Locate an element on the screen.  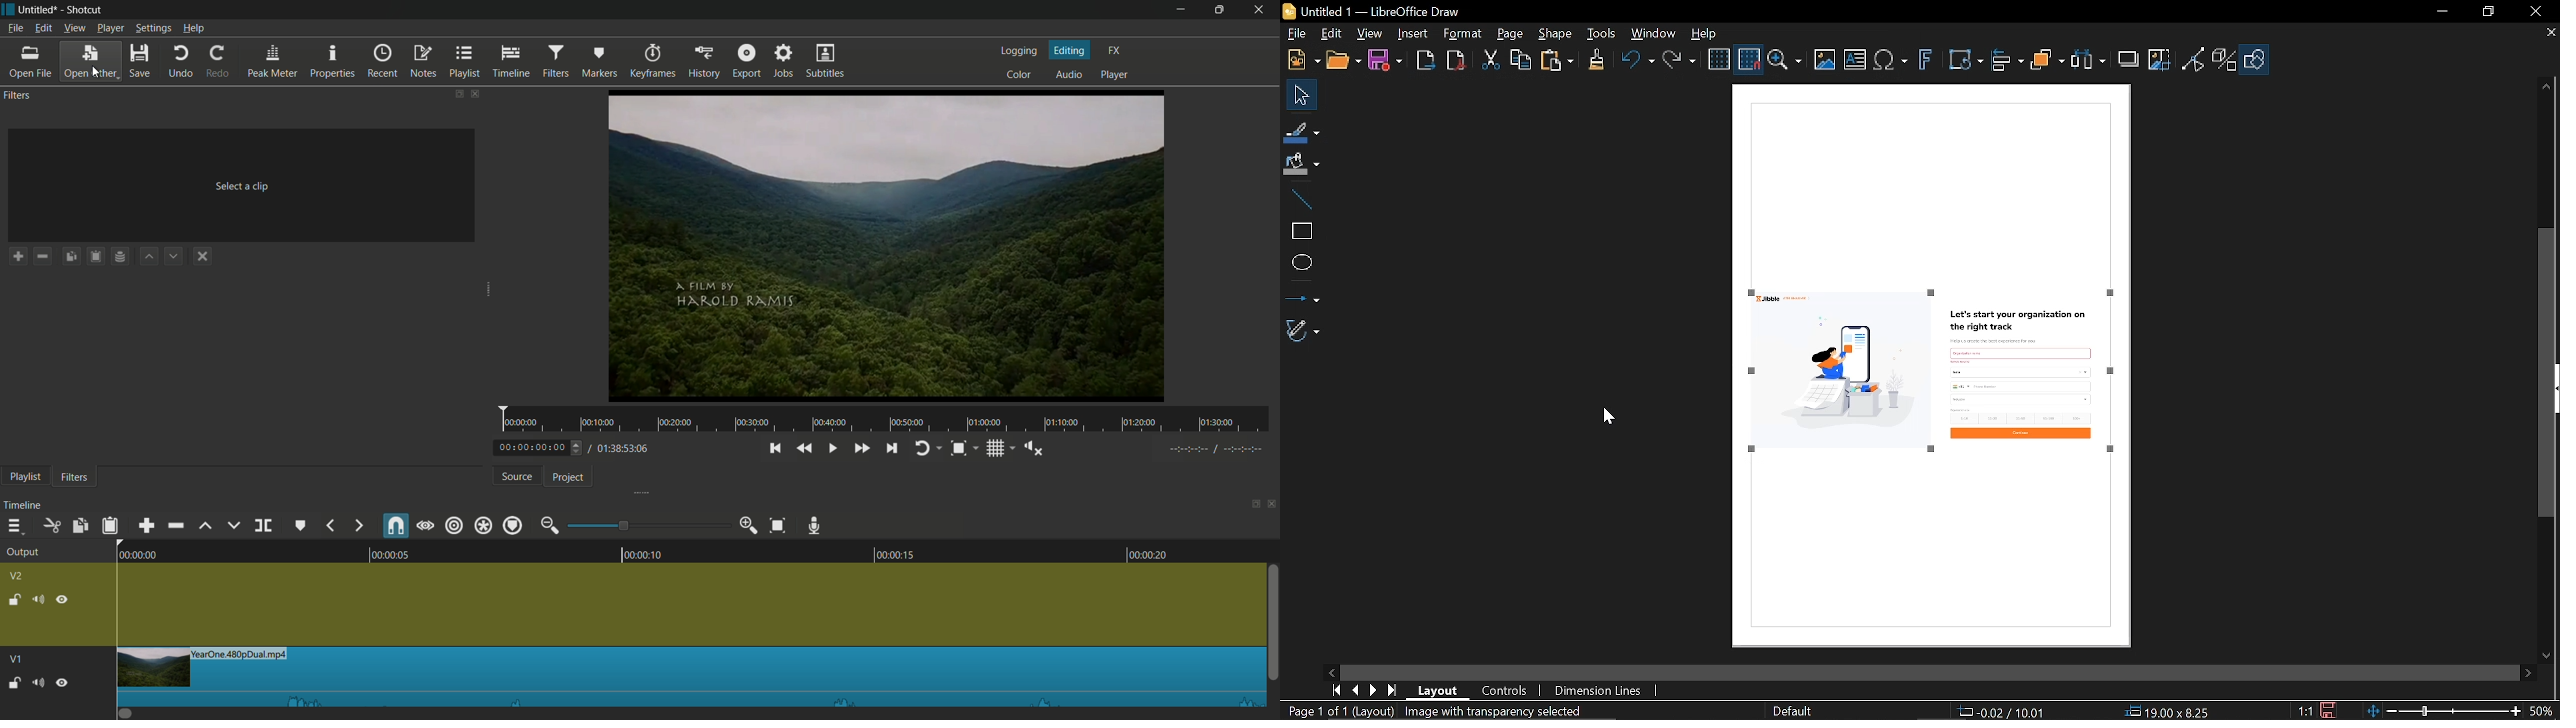
create or edit marker is located at coordinates (301, 525).